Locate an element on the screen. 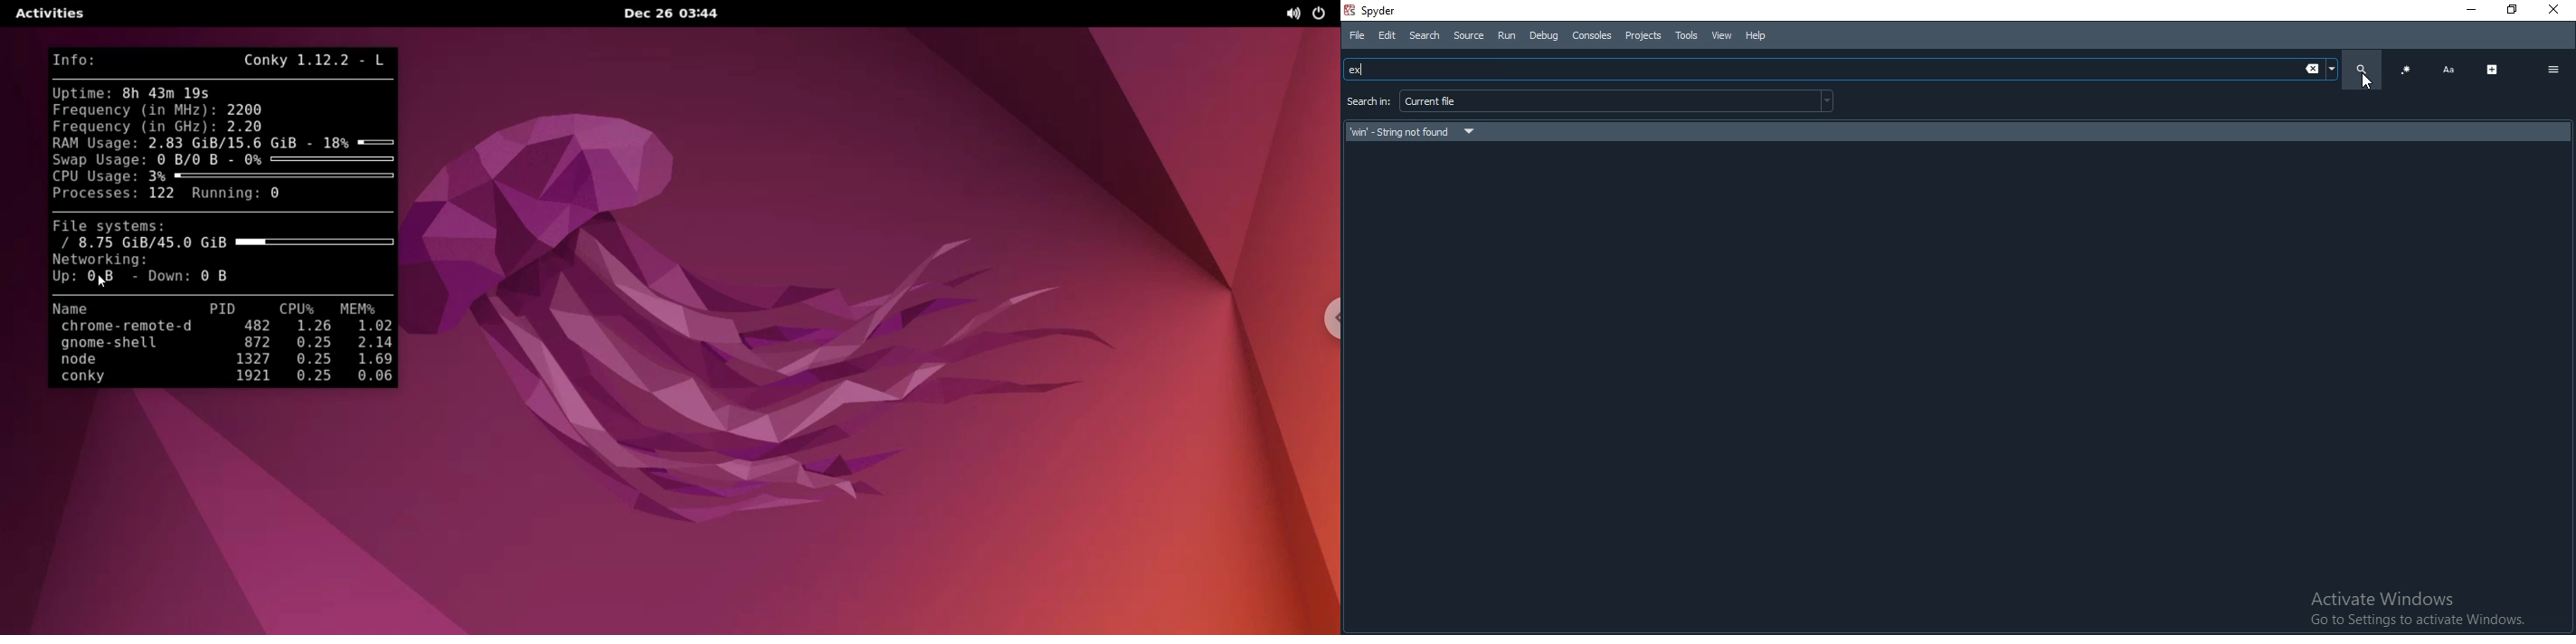  Run is located at coordinates (1505, 34).